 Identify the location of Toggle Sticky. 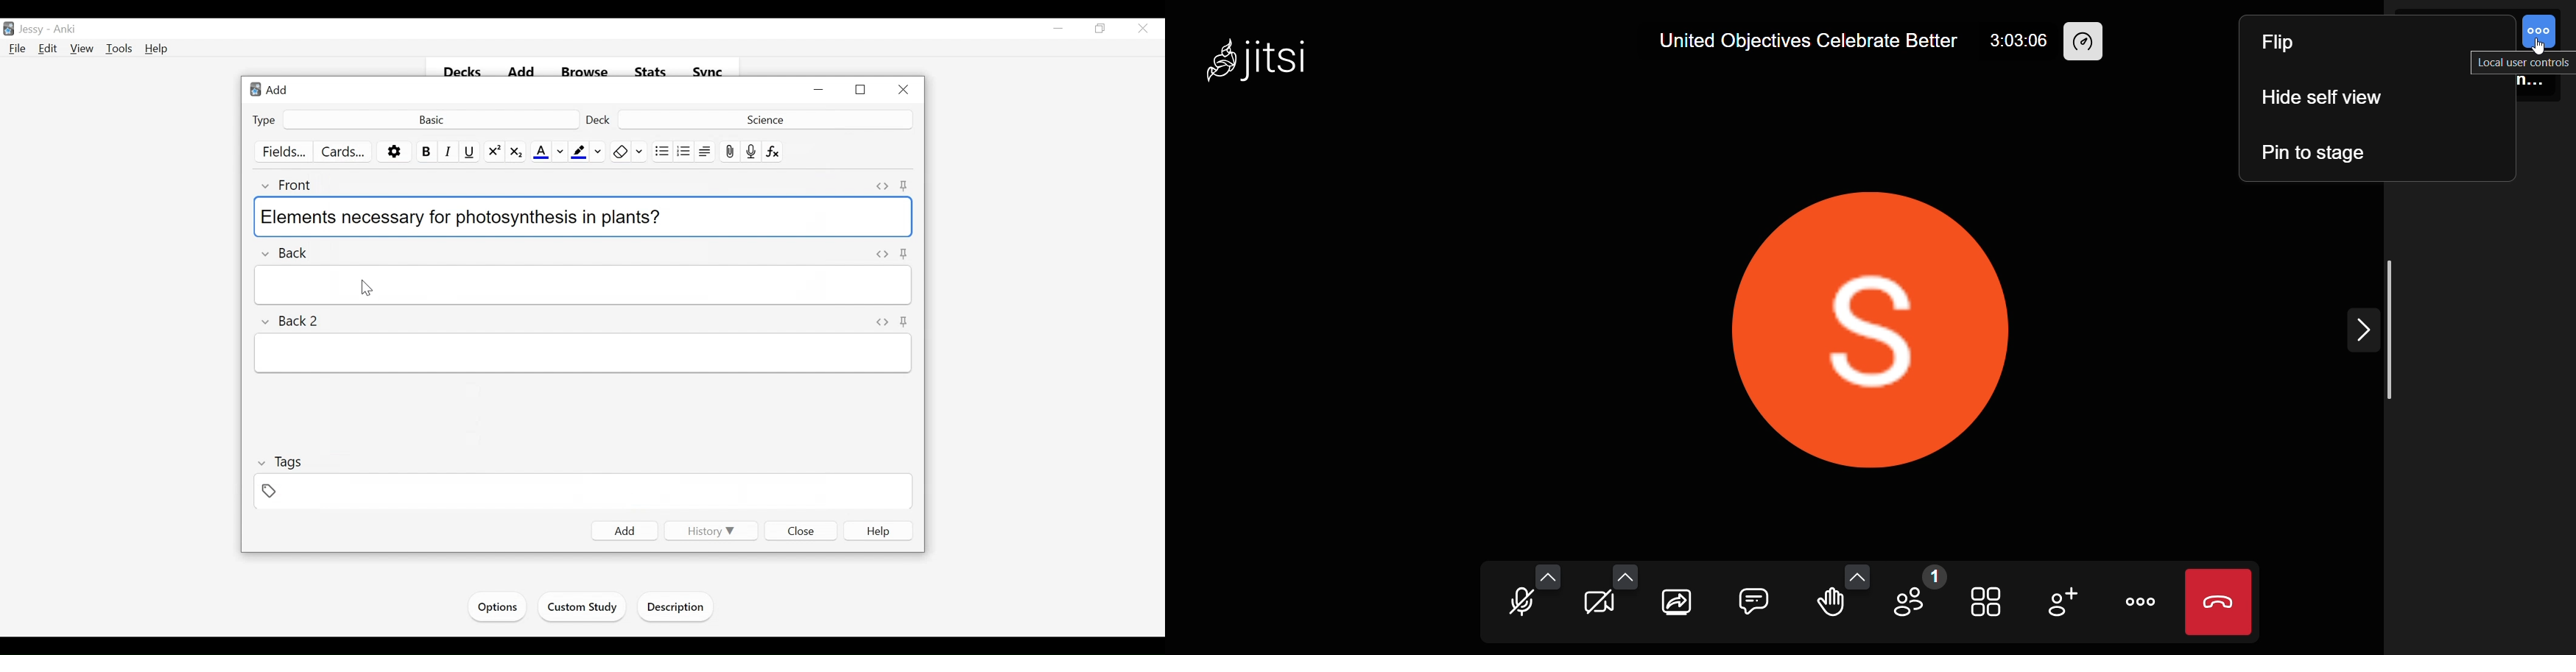
(905, 321).